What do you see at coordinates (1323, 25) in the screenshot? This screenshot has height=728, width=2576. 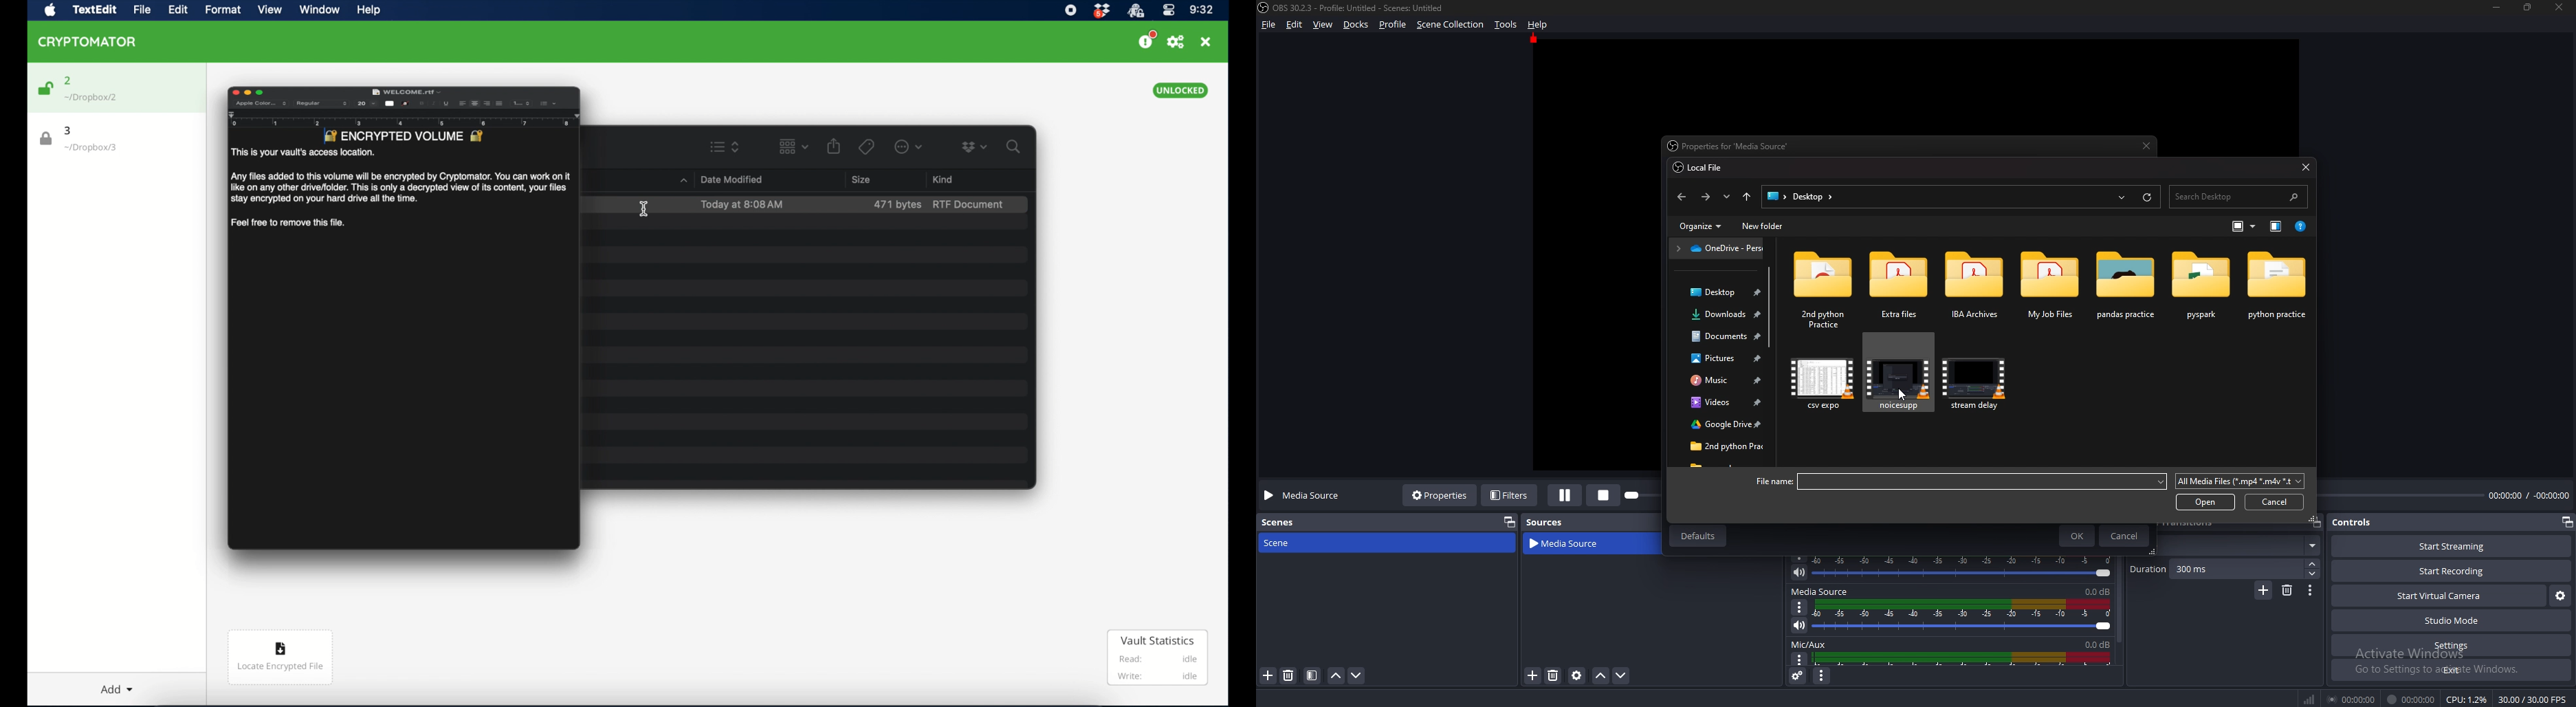 I see `view` at bounding box center [1323, 25].